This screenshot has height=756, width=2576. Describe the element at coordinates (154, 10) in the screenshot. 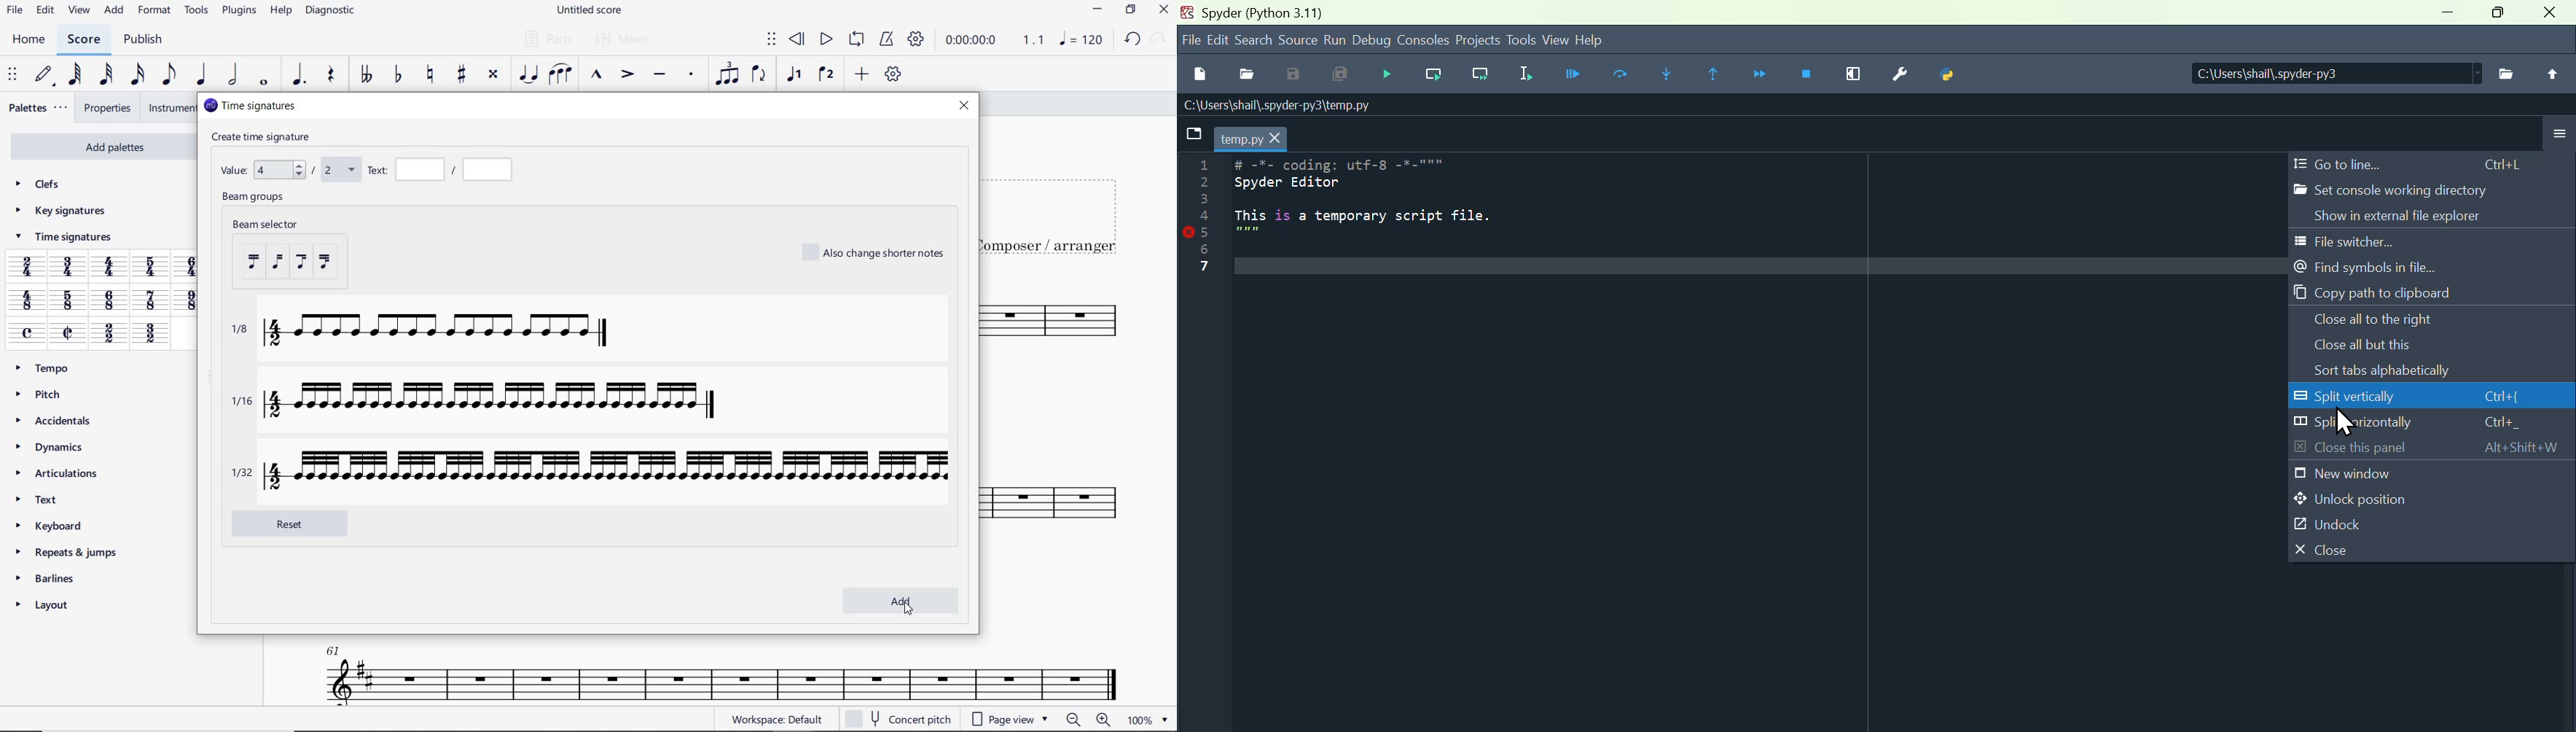

I see `FORMAT` at that location.